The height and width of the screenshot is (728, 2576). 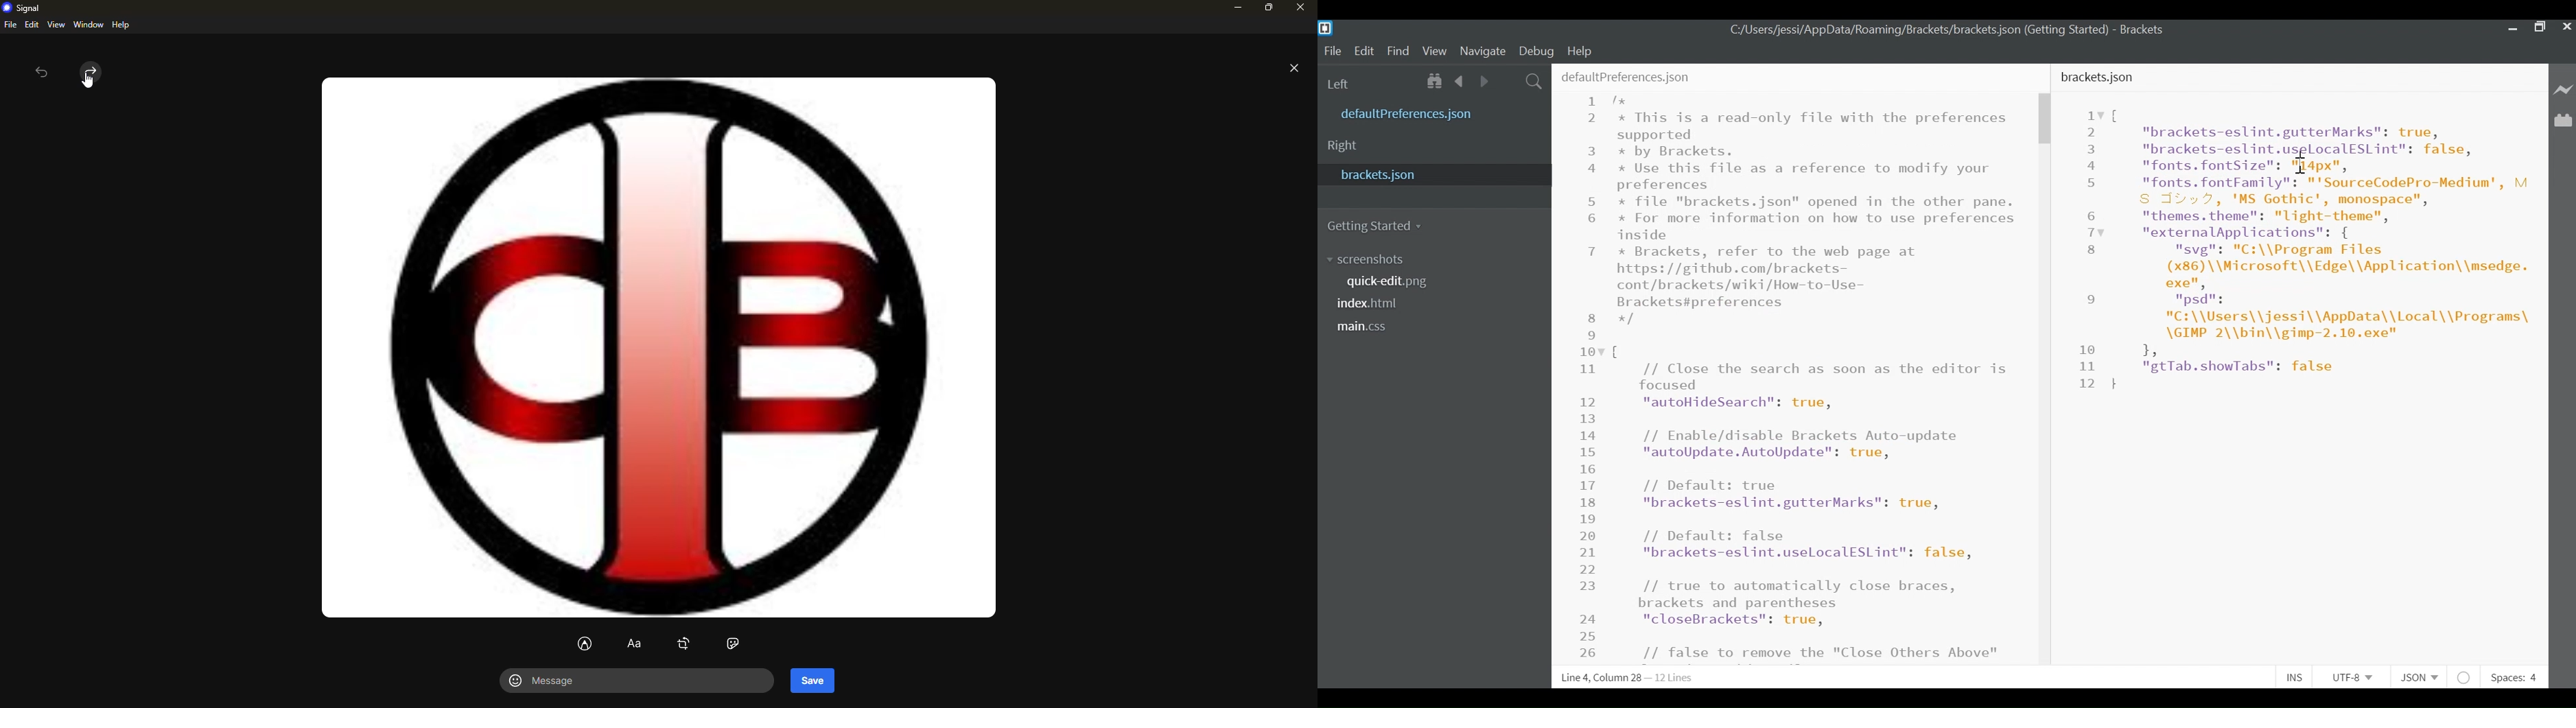 I want to click on Vertical Scroll bar, so click(x=2044, y=119).